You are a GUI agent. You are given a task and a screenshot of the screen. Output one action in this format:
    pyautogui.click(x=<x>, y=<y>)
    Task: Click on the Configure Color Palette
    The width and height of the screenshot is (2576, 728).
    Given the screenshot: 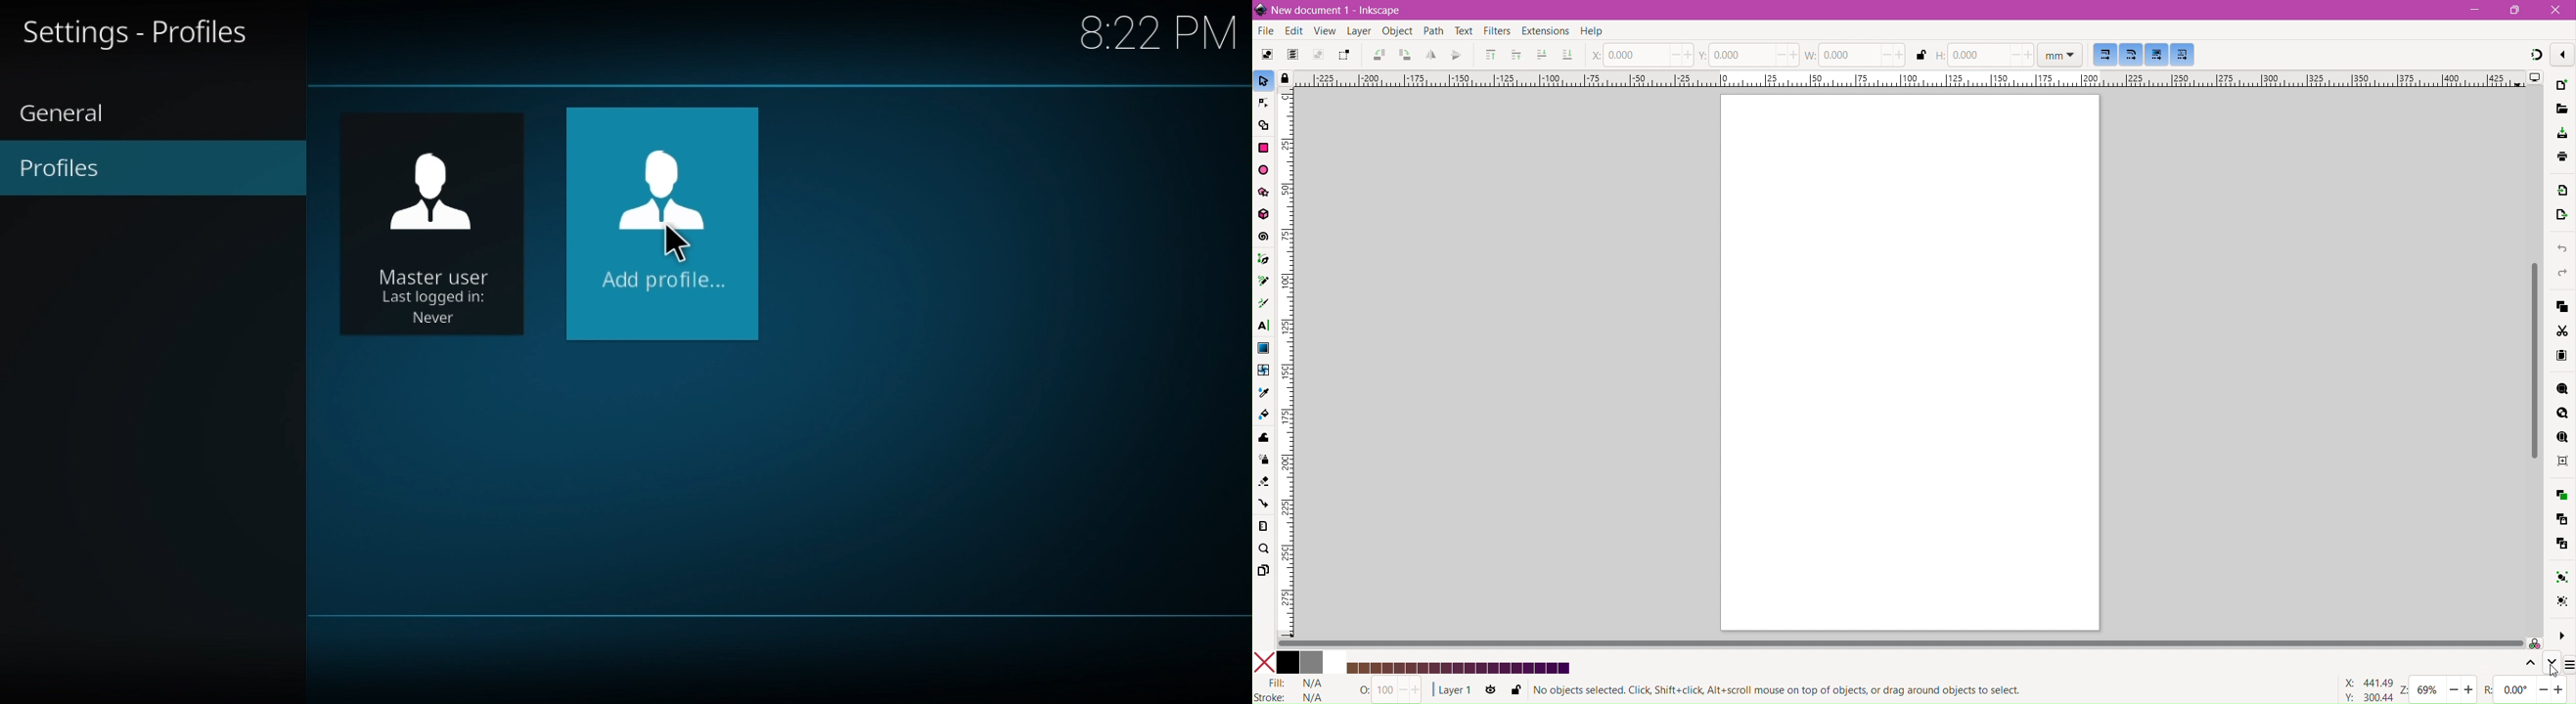 What is the action you would take?
    pyautogui.click(x=2569, y=666)
    